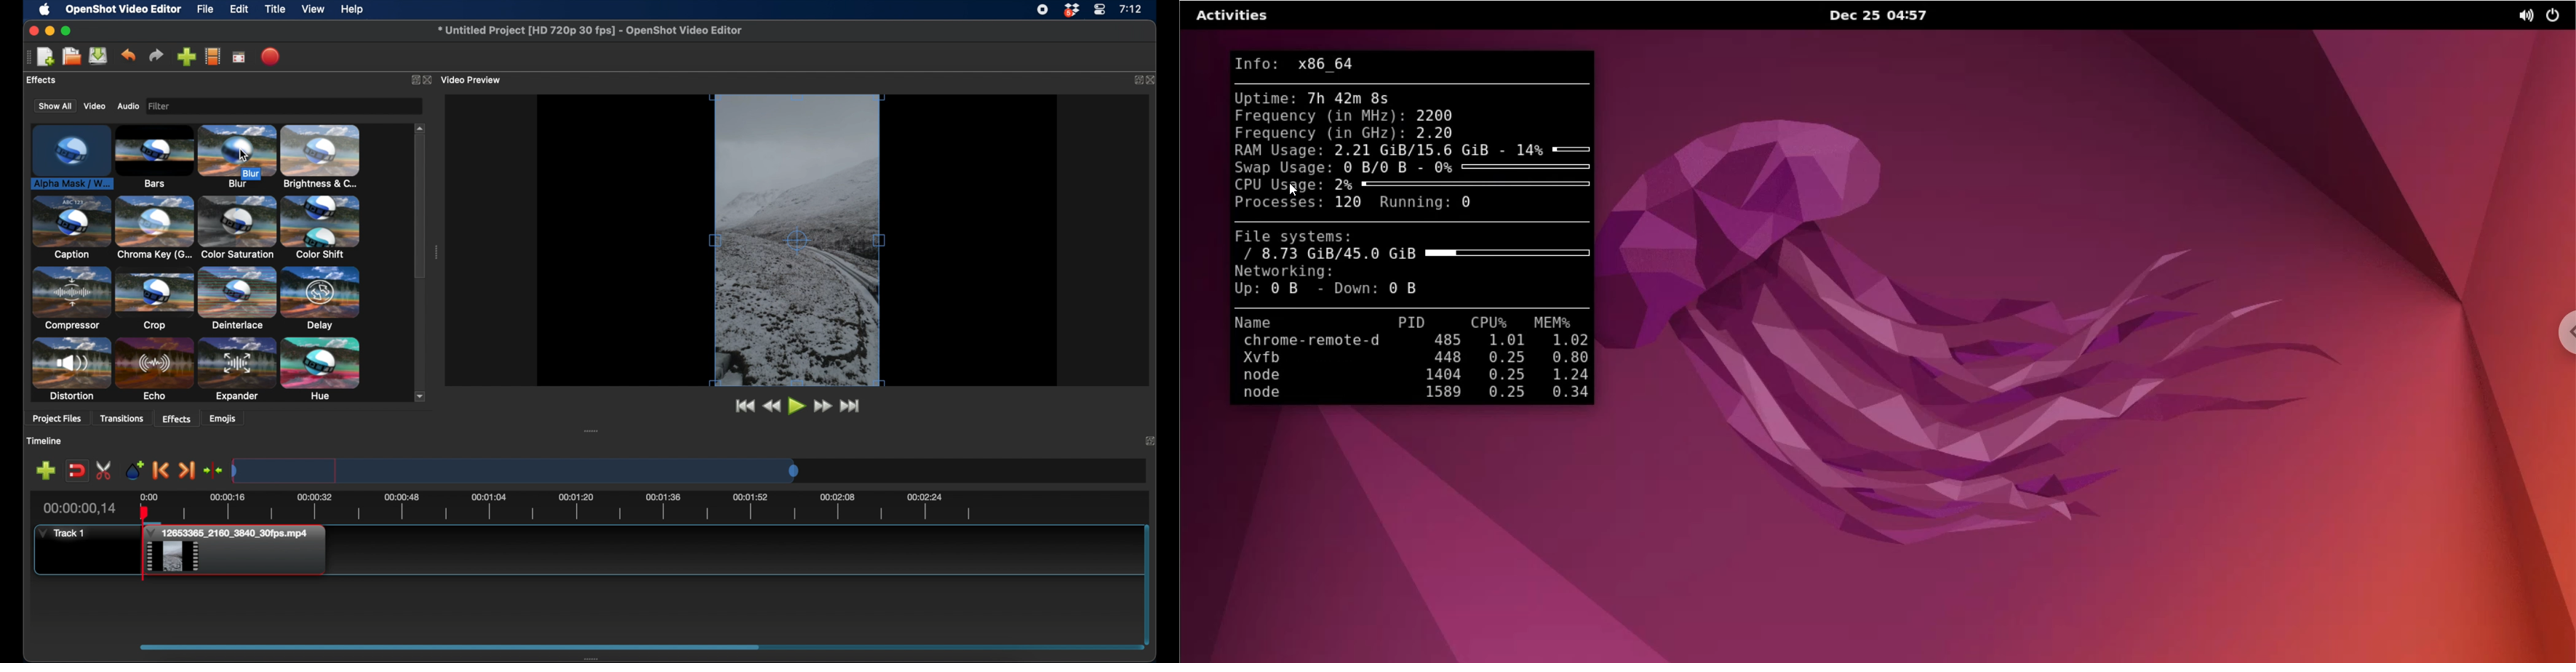  I want to click on echo, so click(154, 370).